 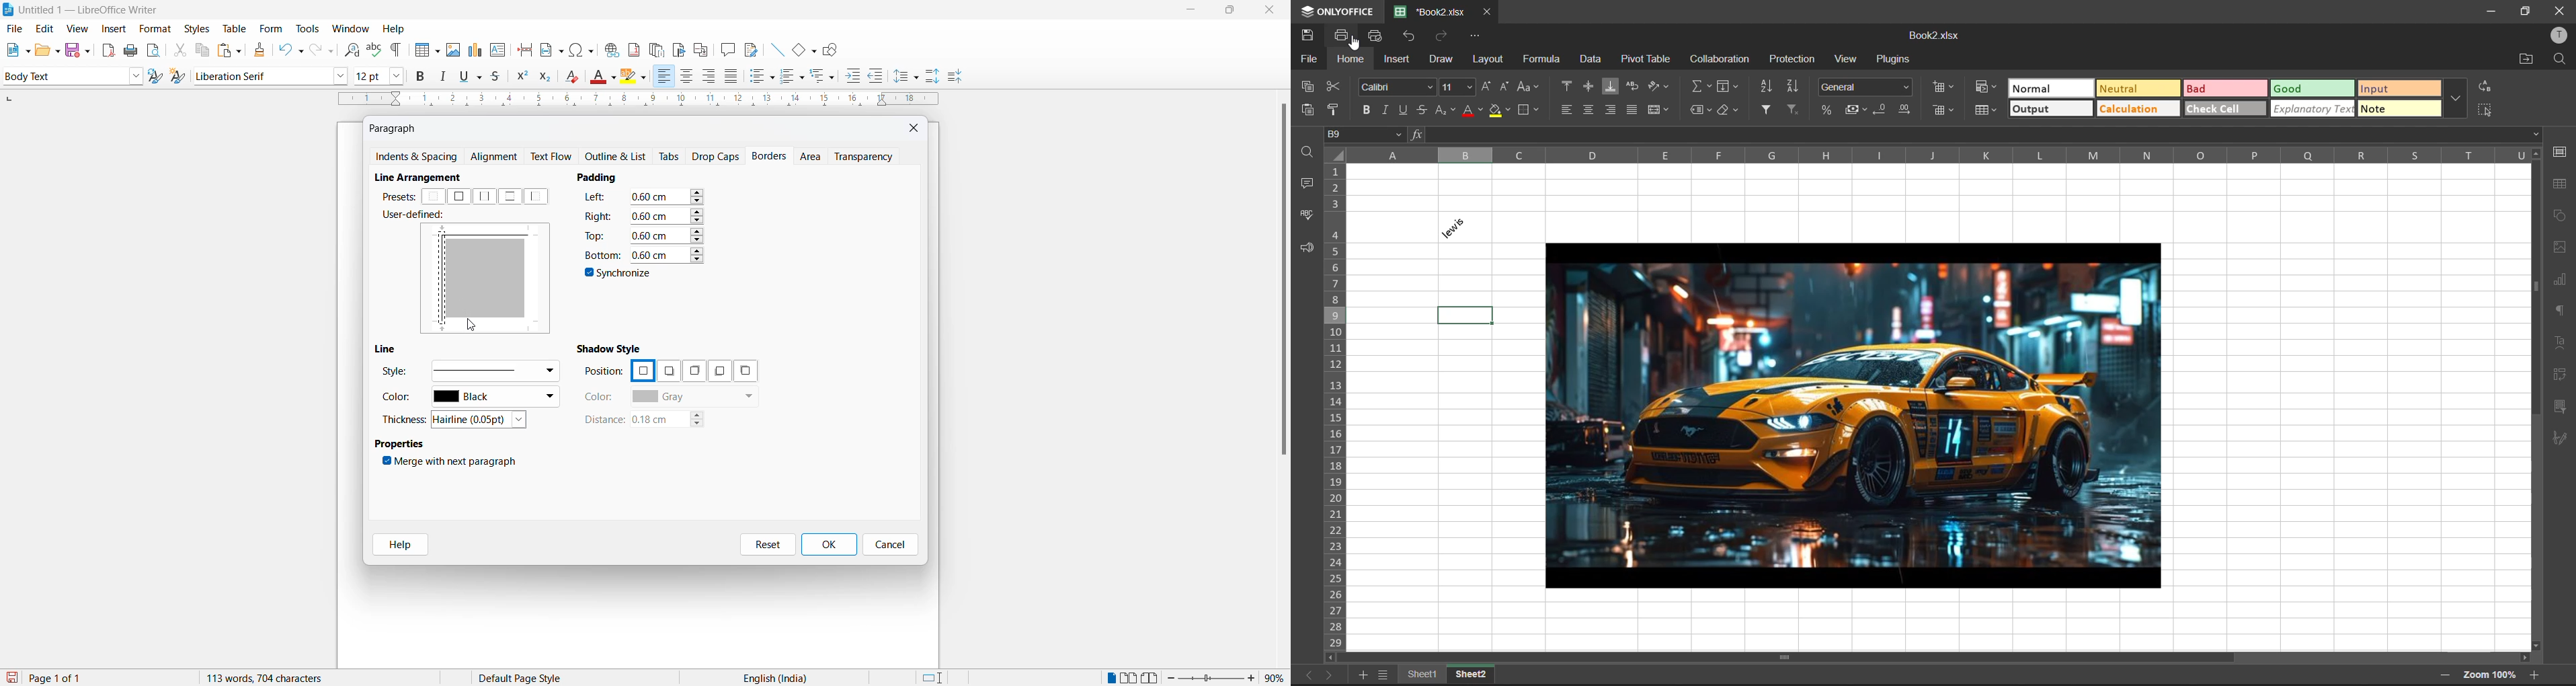 What do you see at coordinates (908, 77) in the screenshot?
I see `line spacing` at bounding box center [908, 77].